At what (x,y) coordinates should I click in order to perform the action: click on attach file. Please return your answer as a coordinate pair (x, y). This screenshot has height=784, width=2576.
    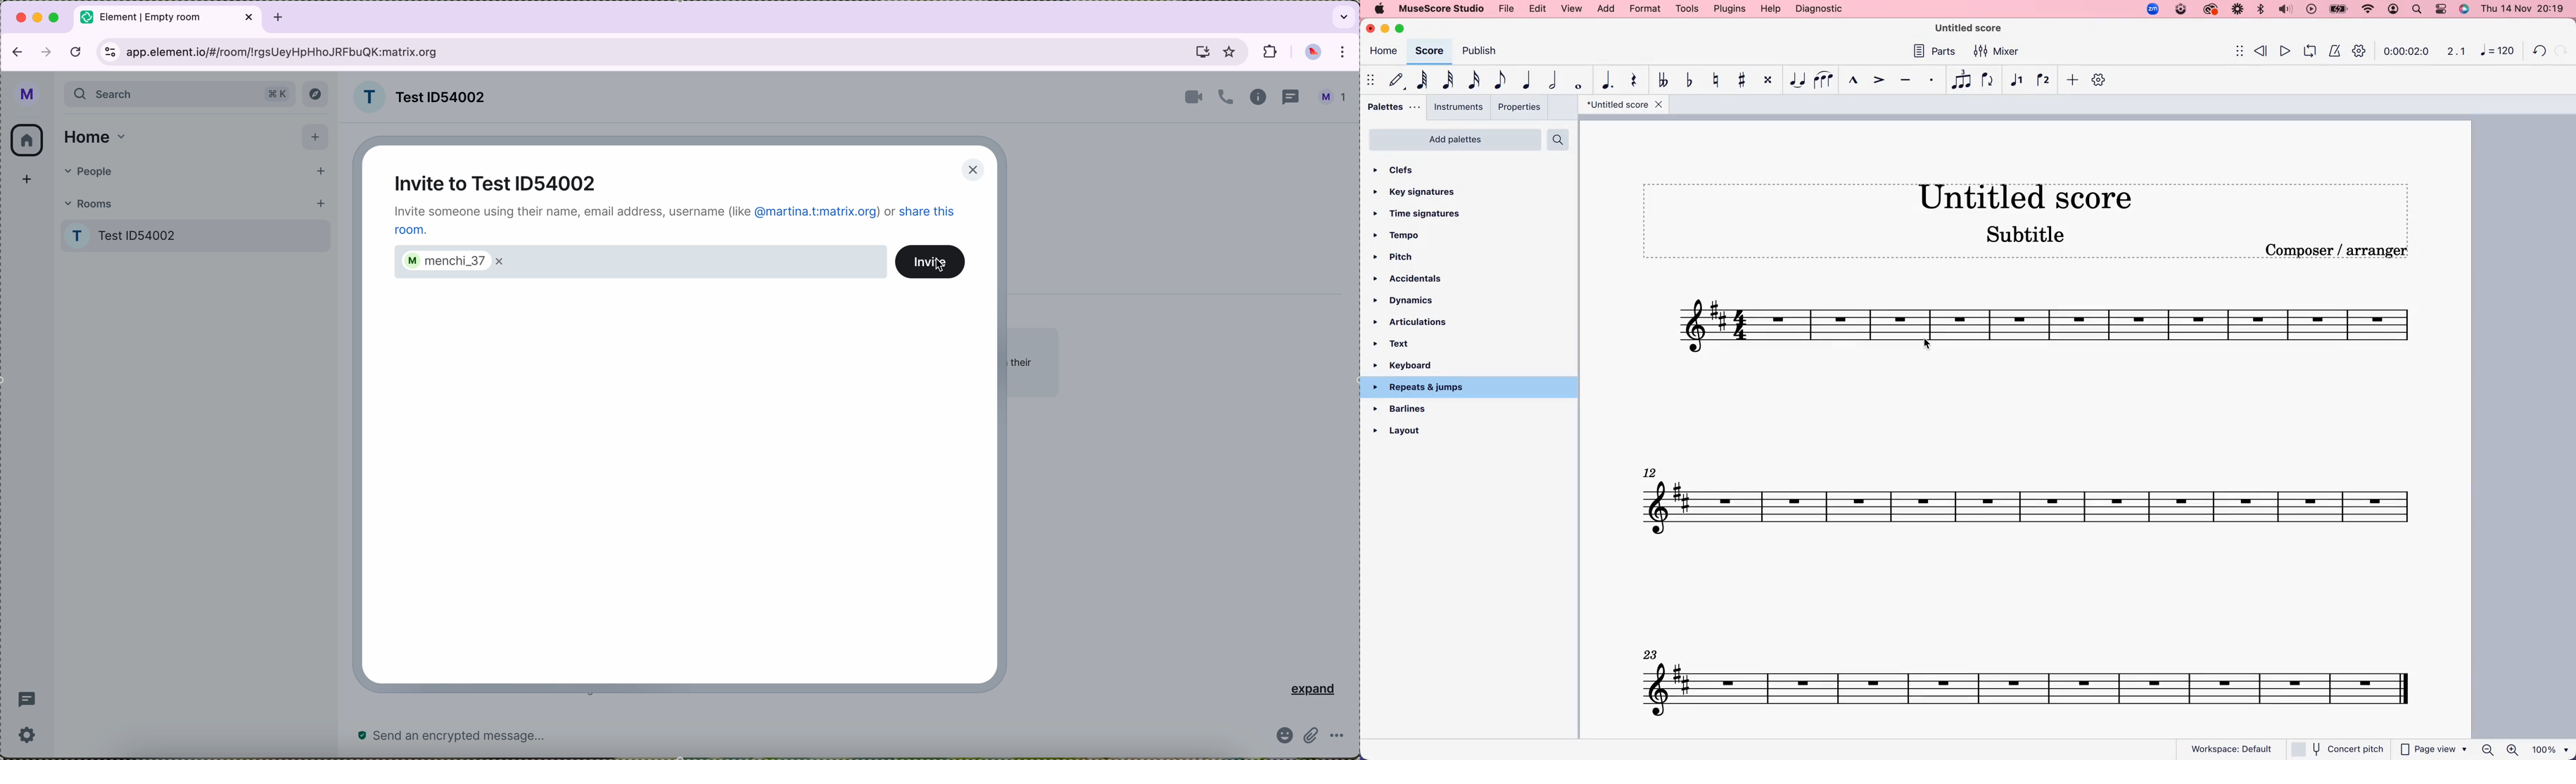
    Looking at the image, I should click on (1314, 739).